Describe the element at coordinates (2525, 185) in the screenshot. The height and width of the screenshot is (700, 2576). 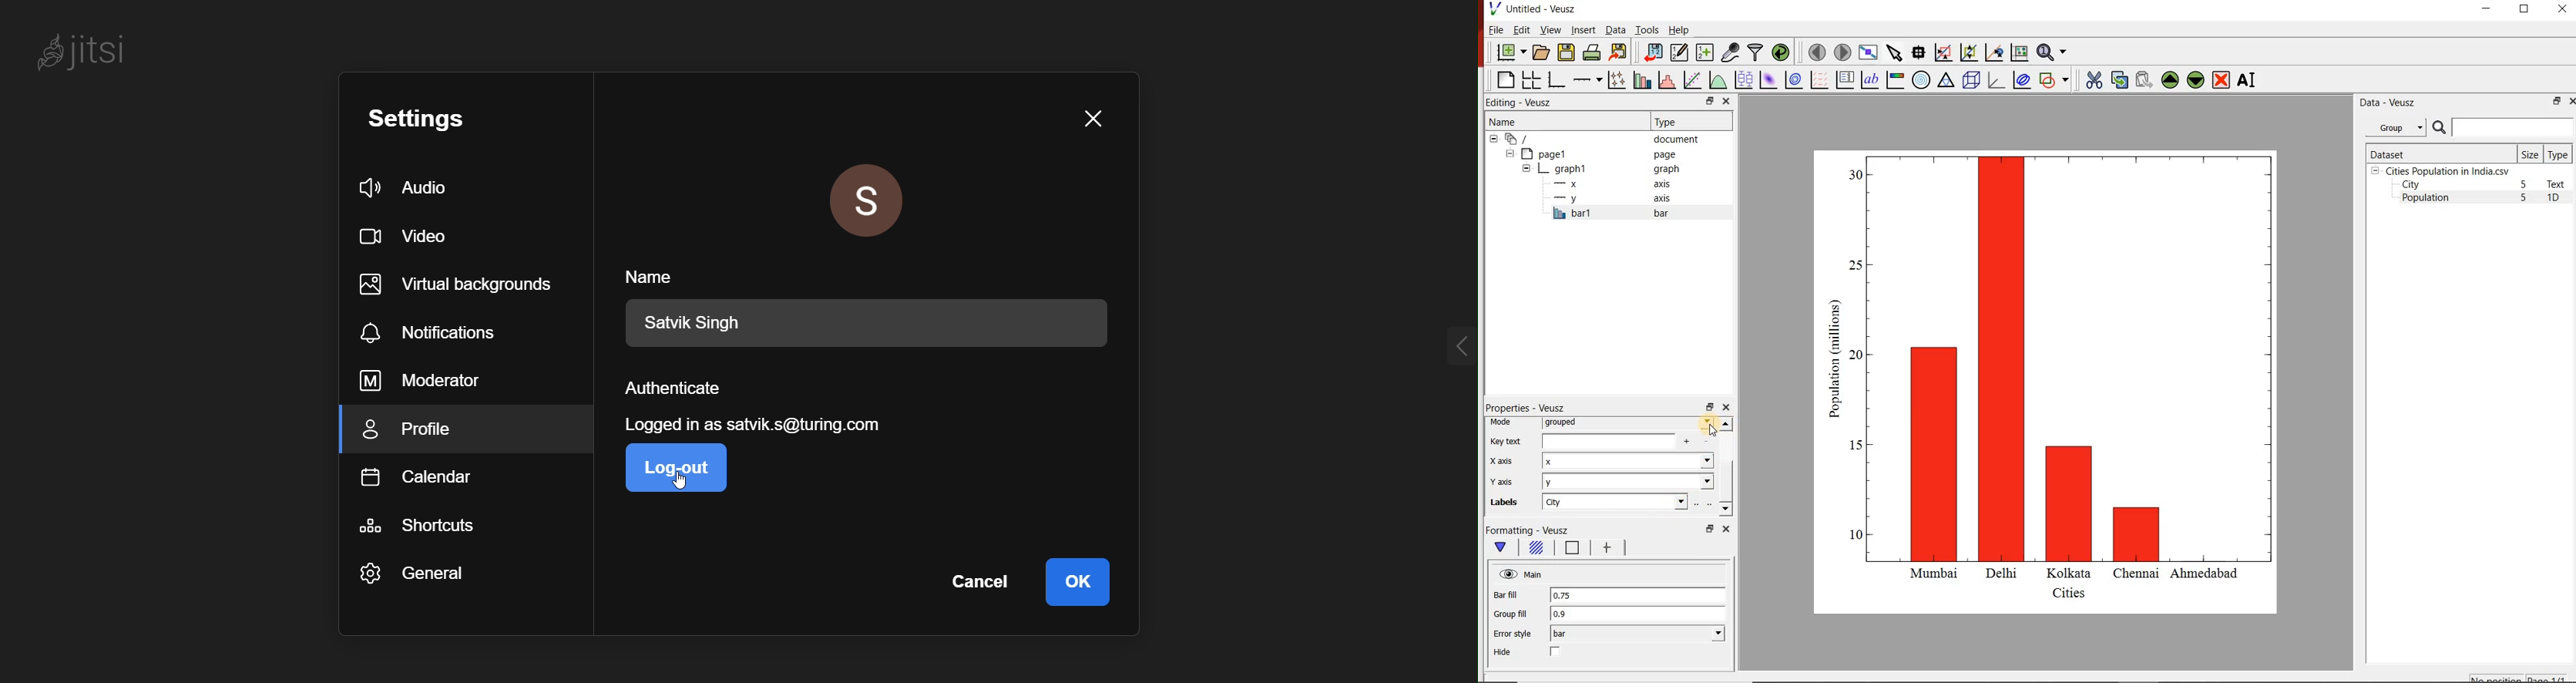
I see `5` at that location.